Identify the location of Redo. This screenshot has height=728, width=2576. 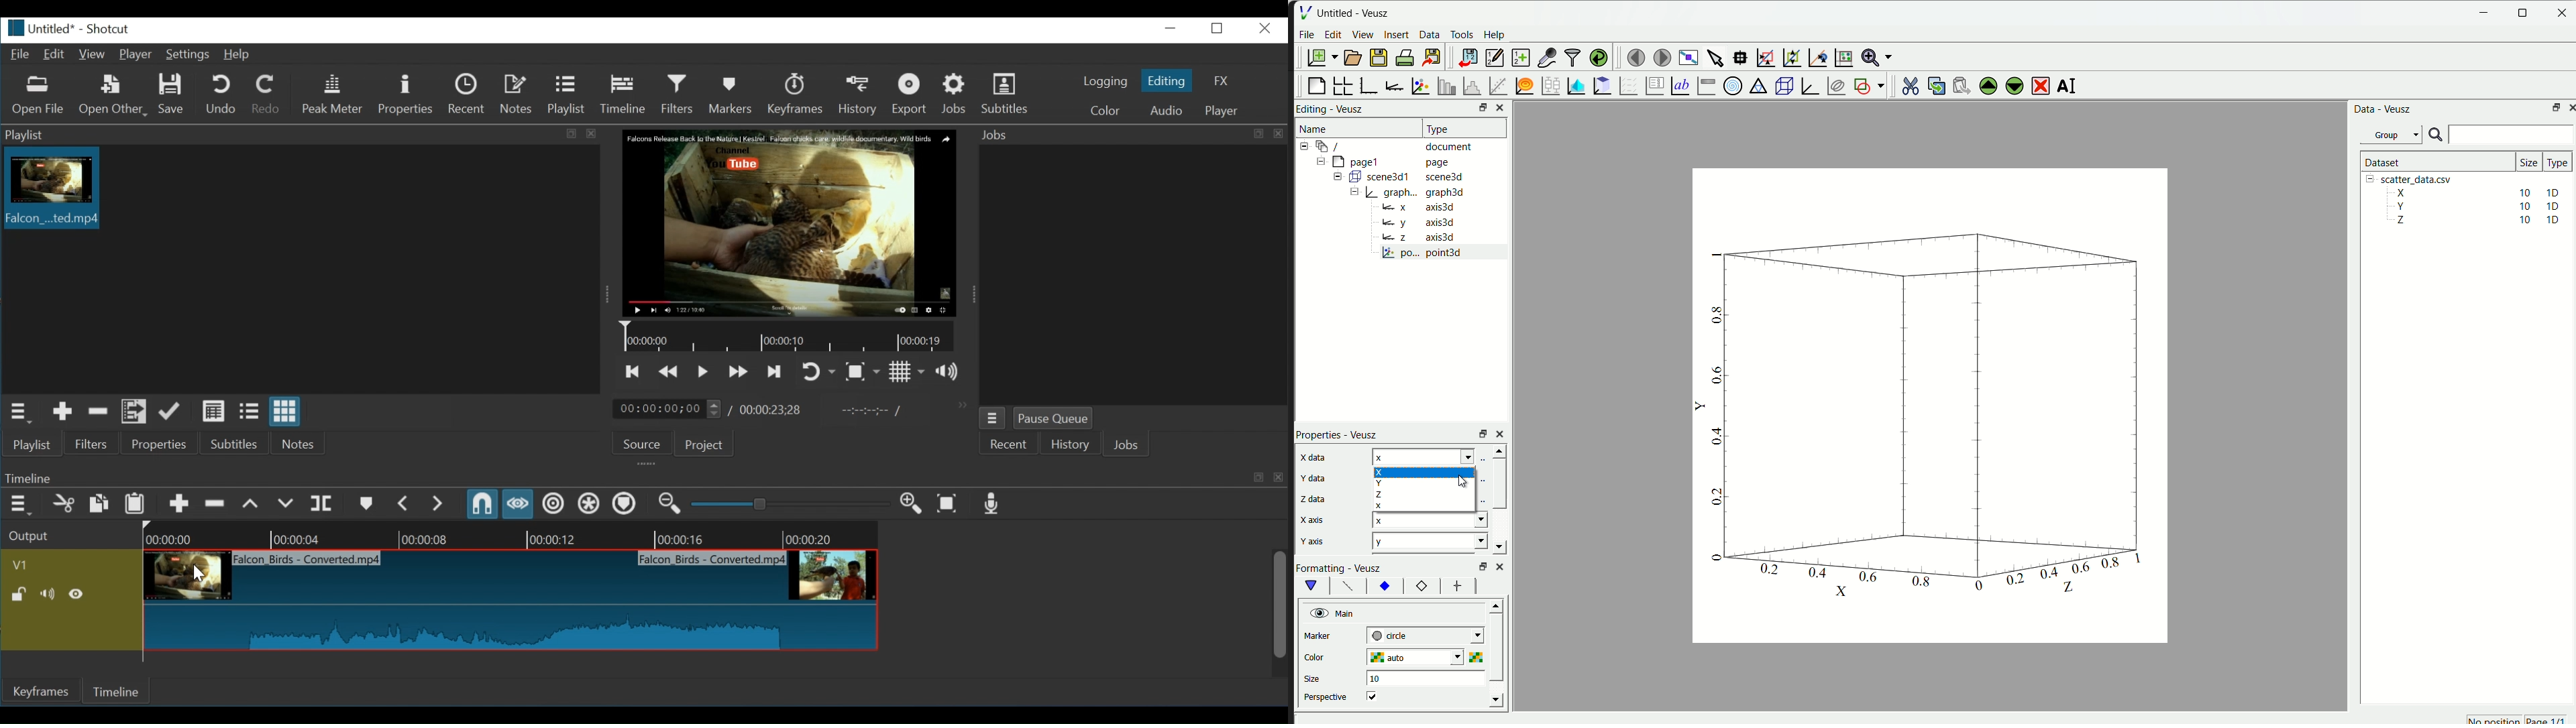
(266, 94).